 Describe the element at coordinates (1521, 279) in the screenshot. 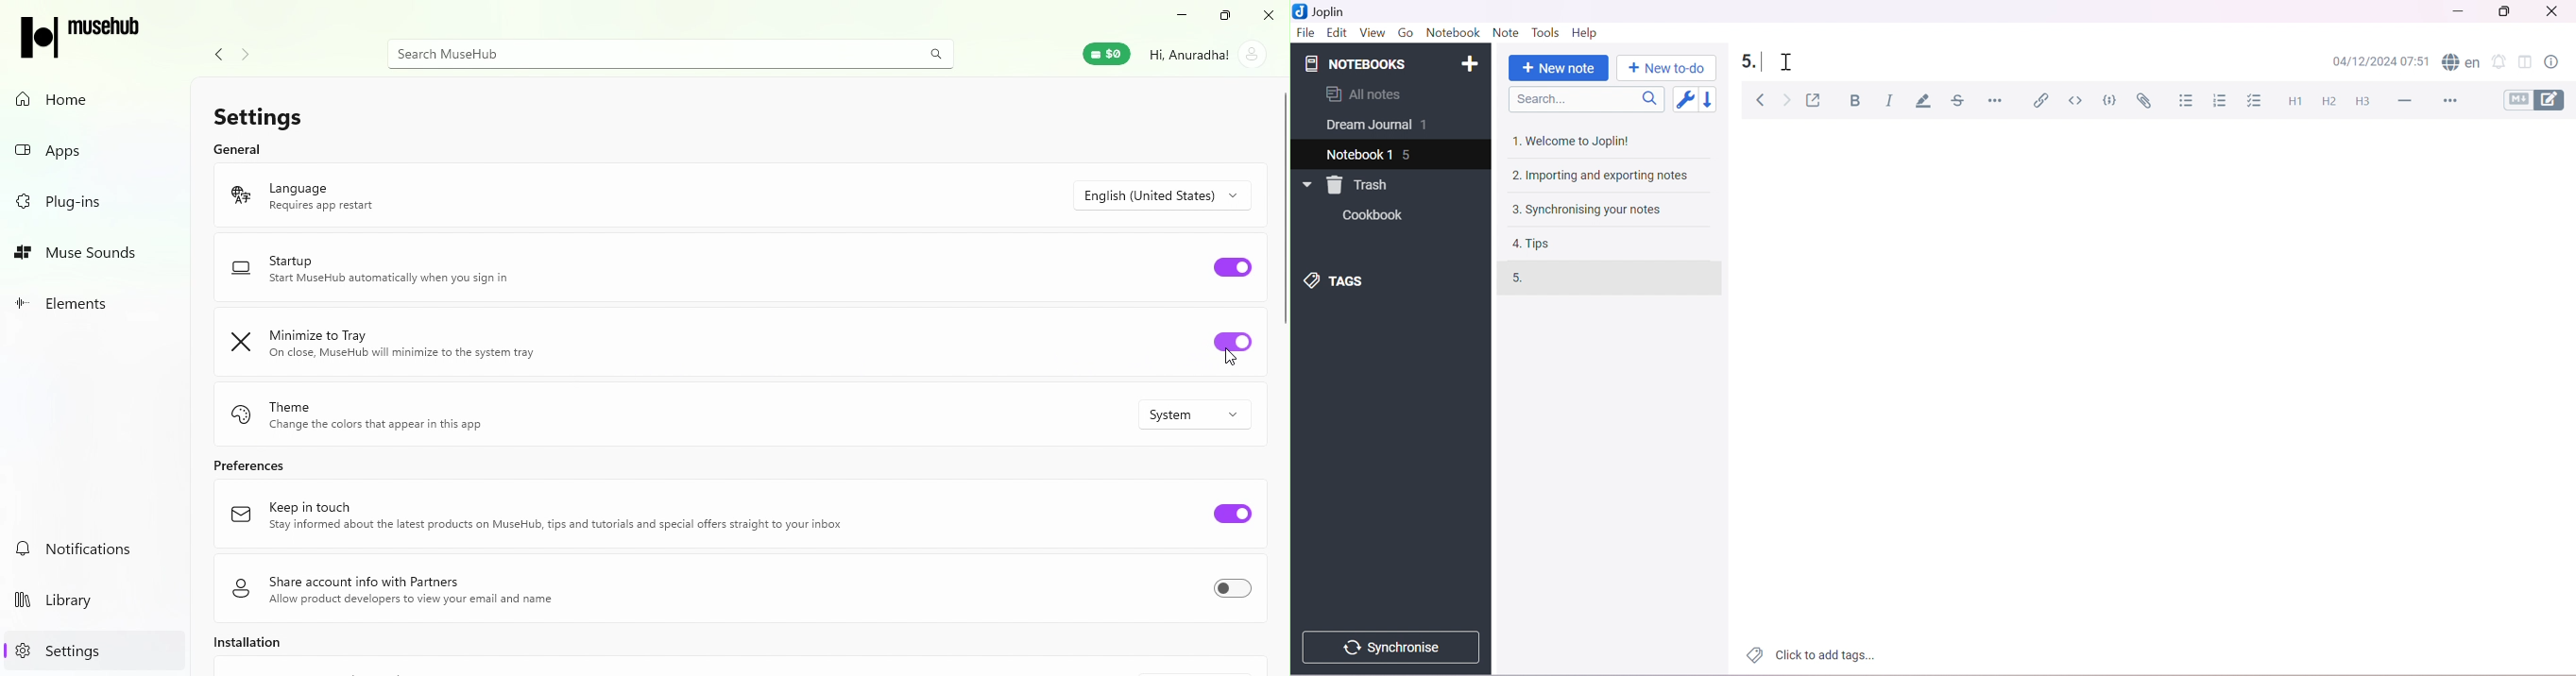

I see `5. ` at that location.